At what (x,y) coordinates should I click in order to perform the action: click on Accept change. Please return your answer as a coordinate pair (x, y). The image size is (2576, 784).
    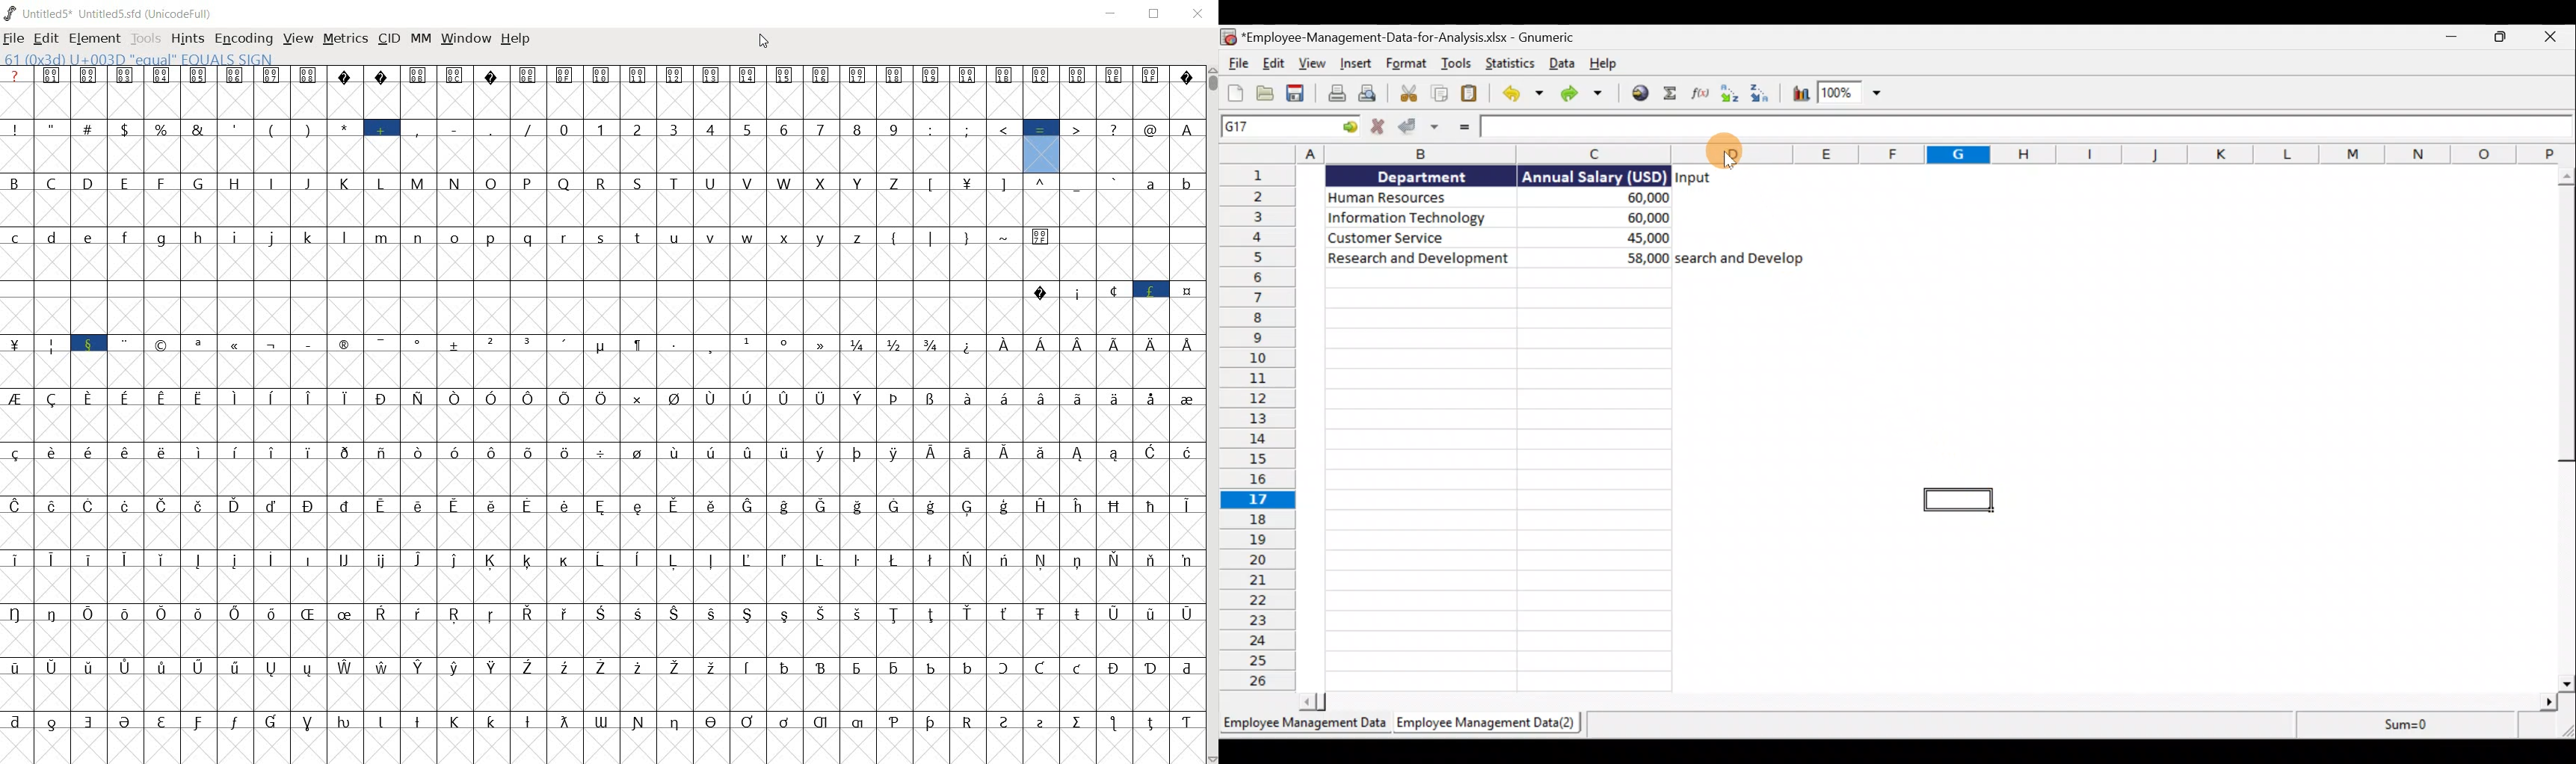
    Looking at the image, I should click on (1421, 126).